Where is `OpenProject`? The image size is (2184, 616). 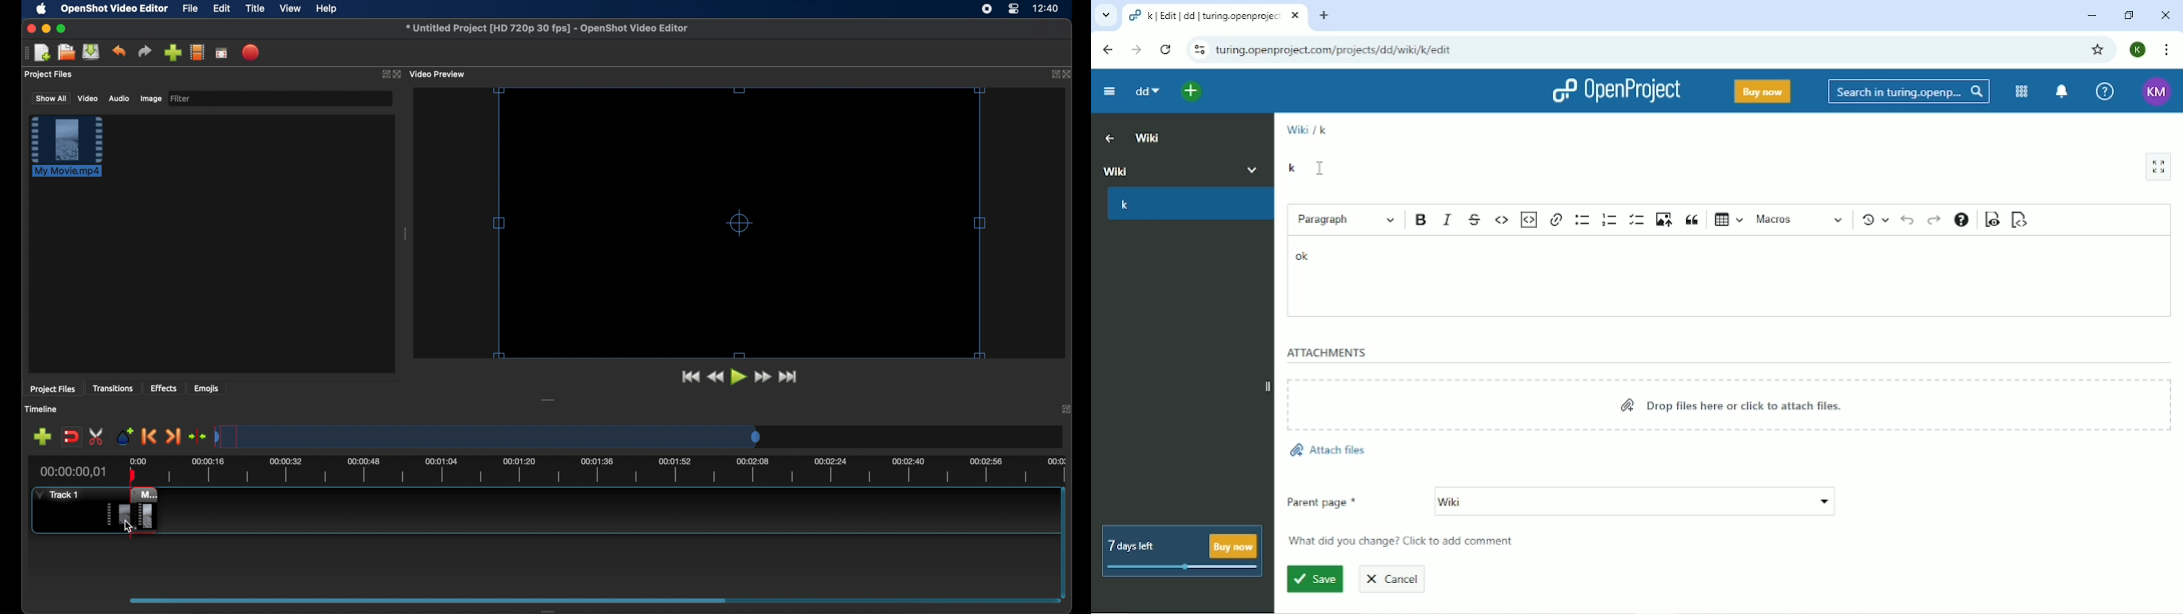
OpenProject is located at coordinates (1616, 93).